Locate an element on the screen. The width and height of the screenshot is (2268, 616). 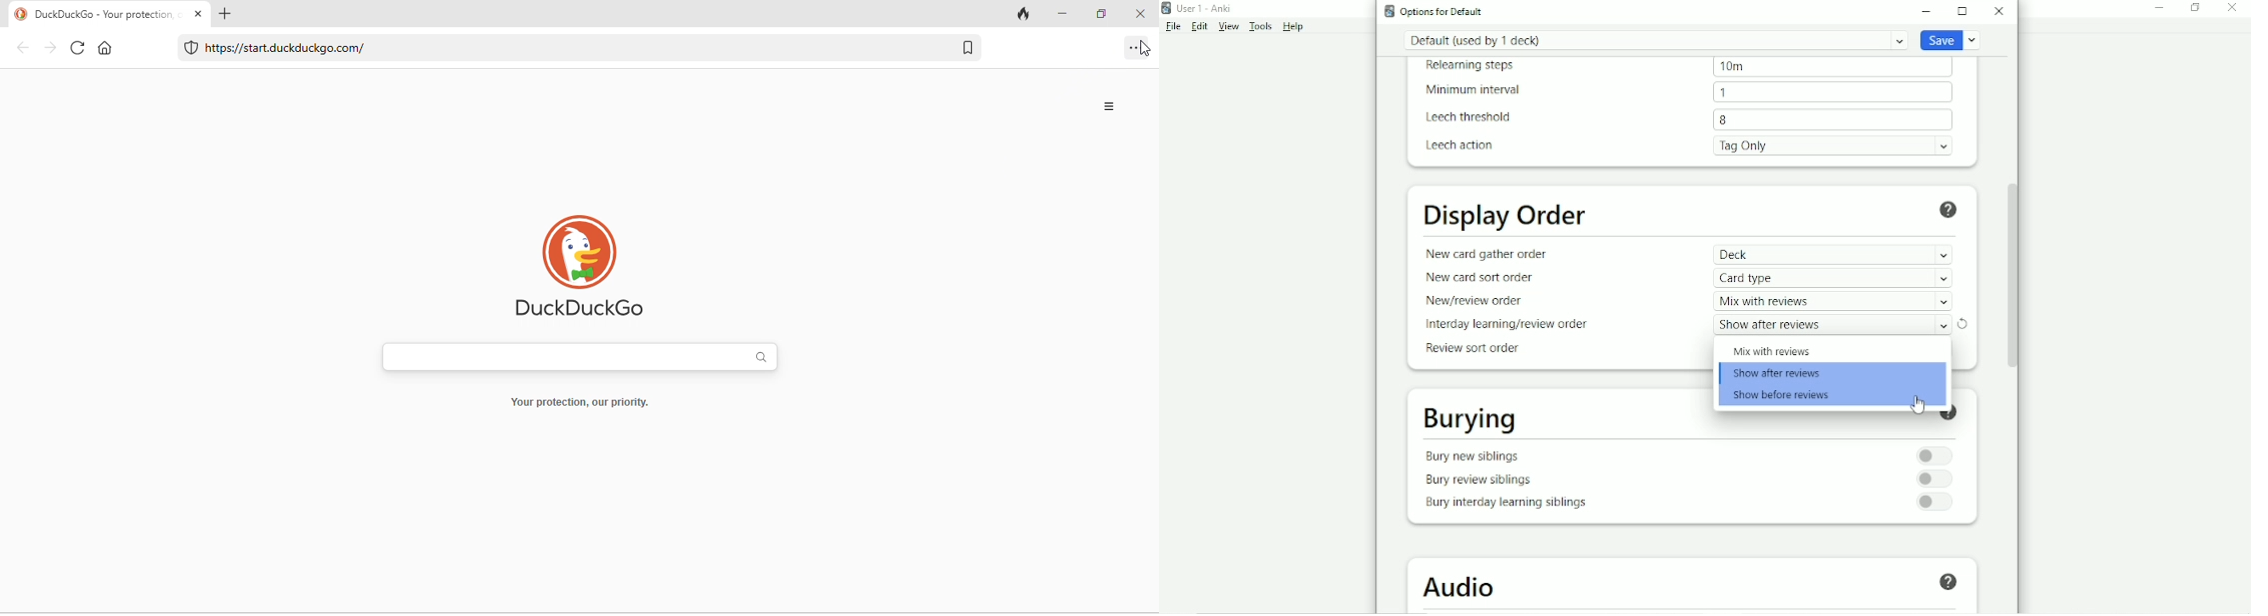
Display Order is located at coordinates (1506, 215).